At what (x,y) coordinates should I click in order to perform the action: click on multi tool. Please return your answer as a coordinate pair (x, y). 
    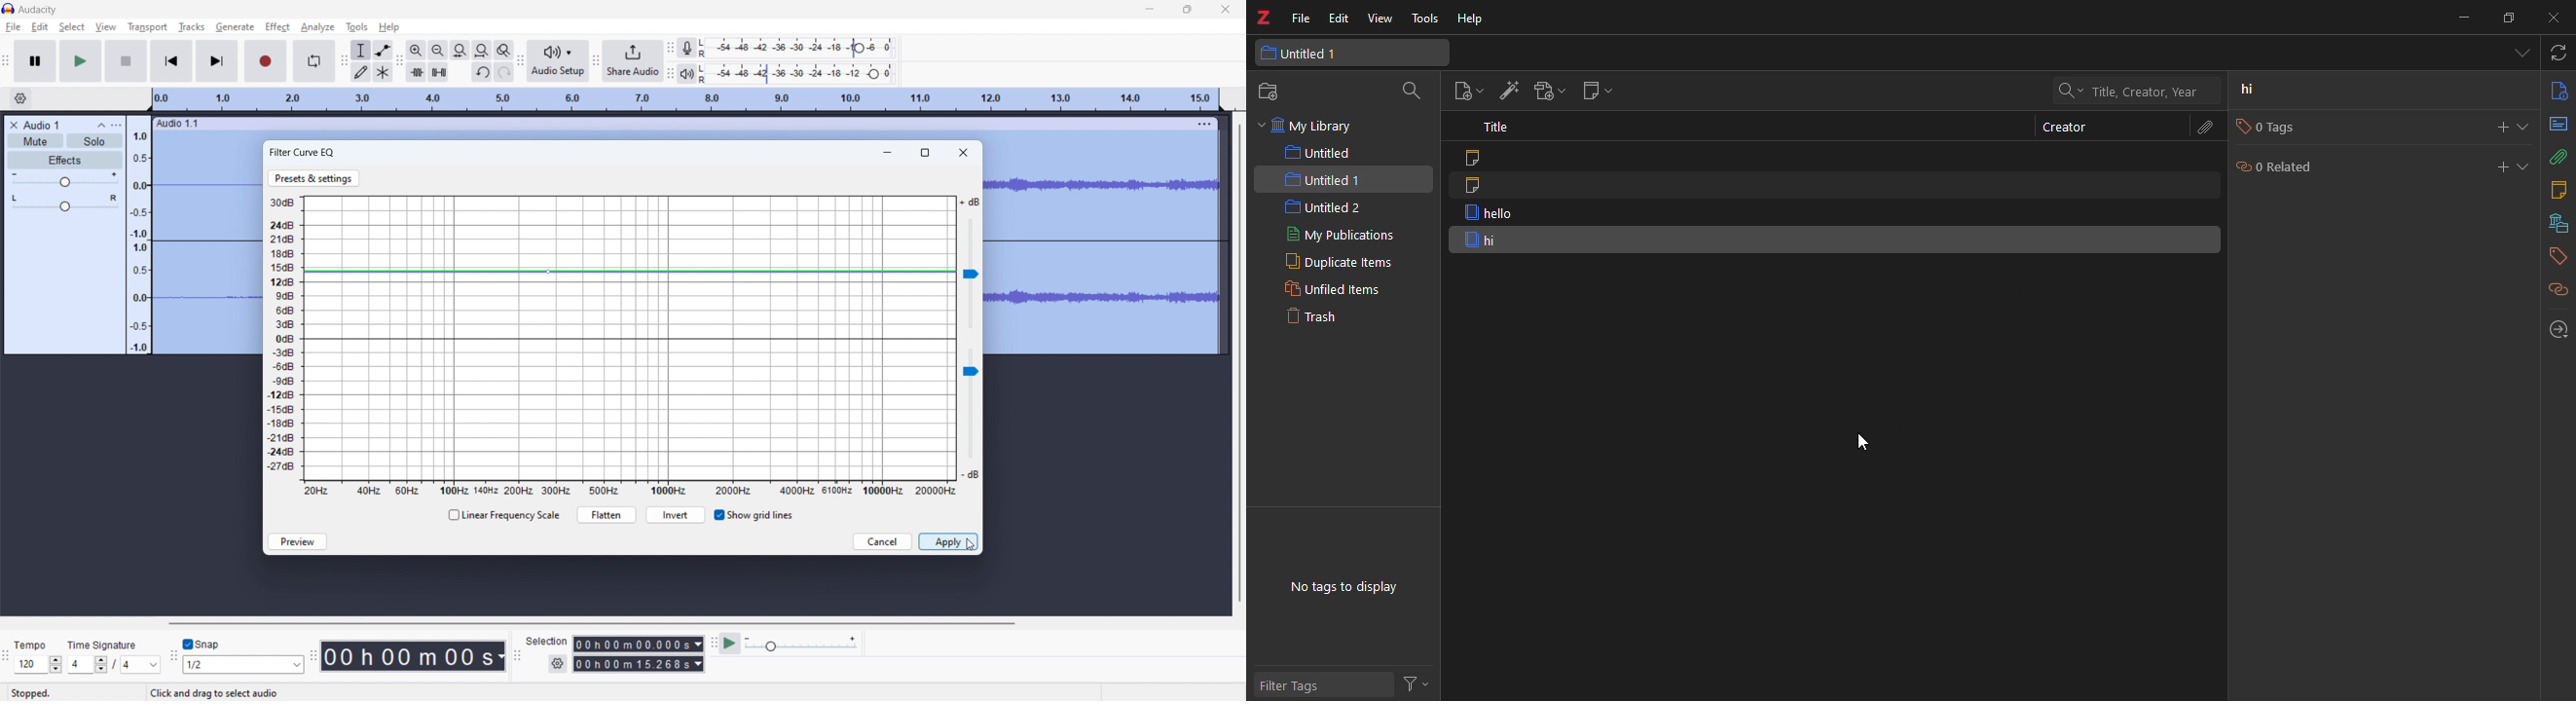
    Looking at the image, I should click on (383, 71).